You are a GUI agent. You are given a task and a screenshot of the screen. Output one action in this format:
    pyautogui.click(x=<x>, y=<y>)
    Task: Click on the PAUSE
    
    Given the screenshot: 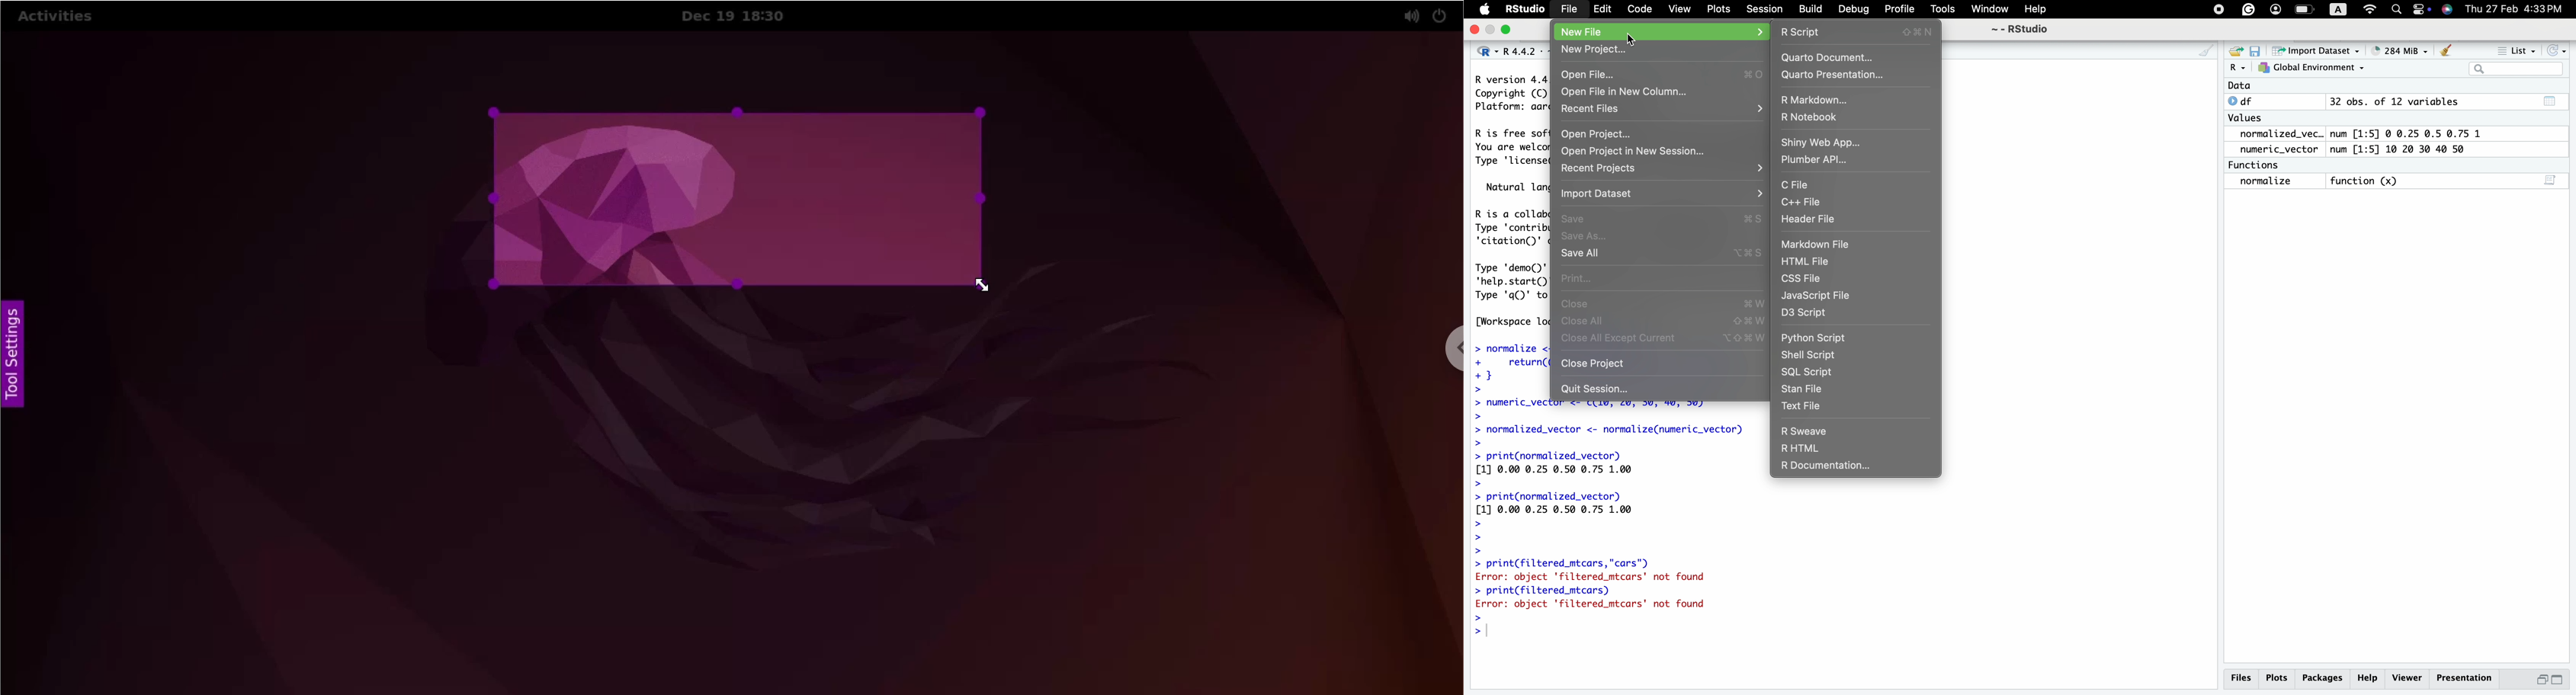 What is the action you would take?
    pyautogui.click(x=2217, y=8)
    